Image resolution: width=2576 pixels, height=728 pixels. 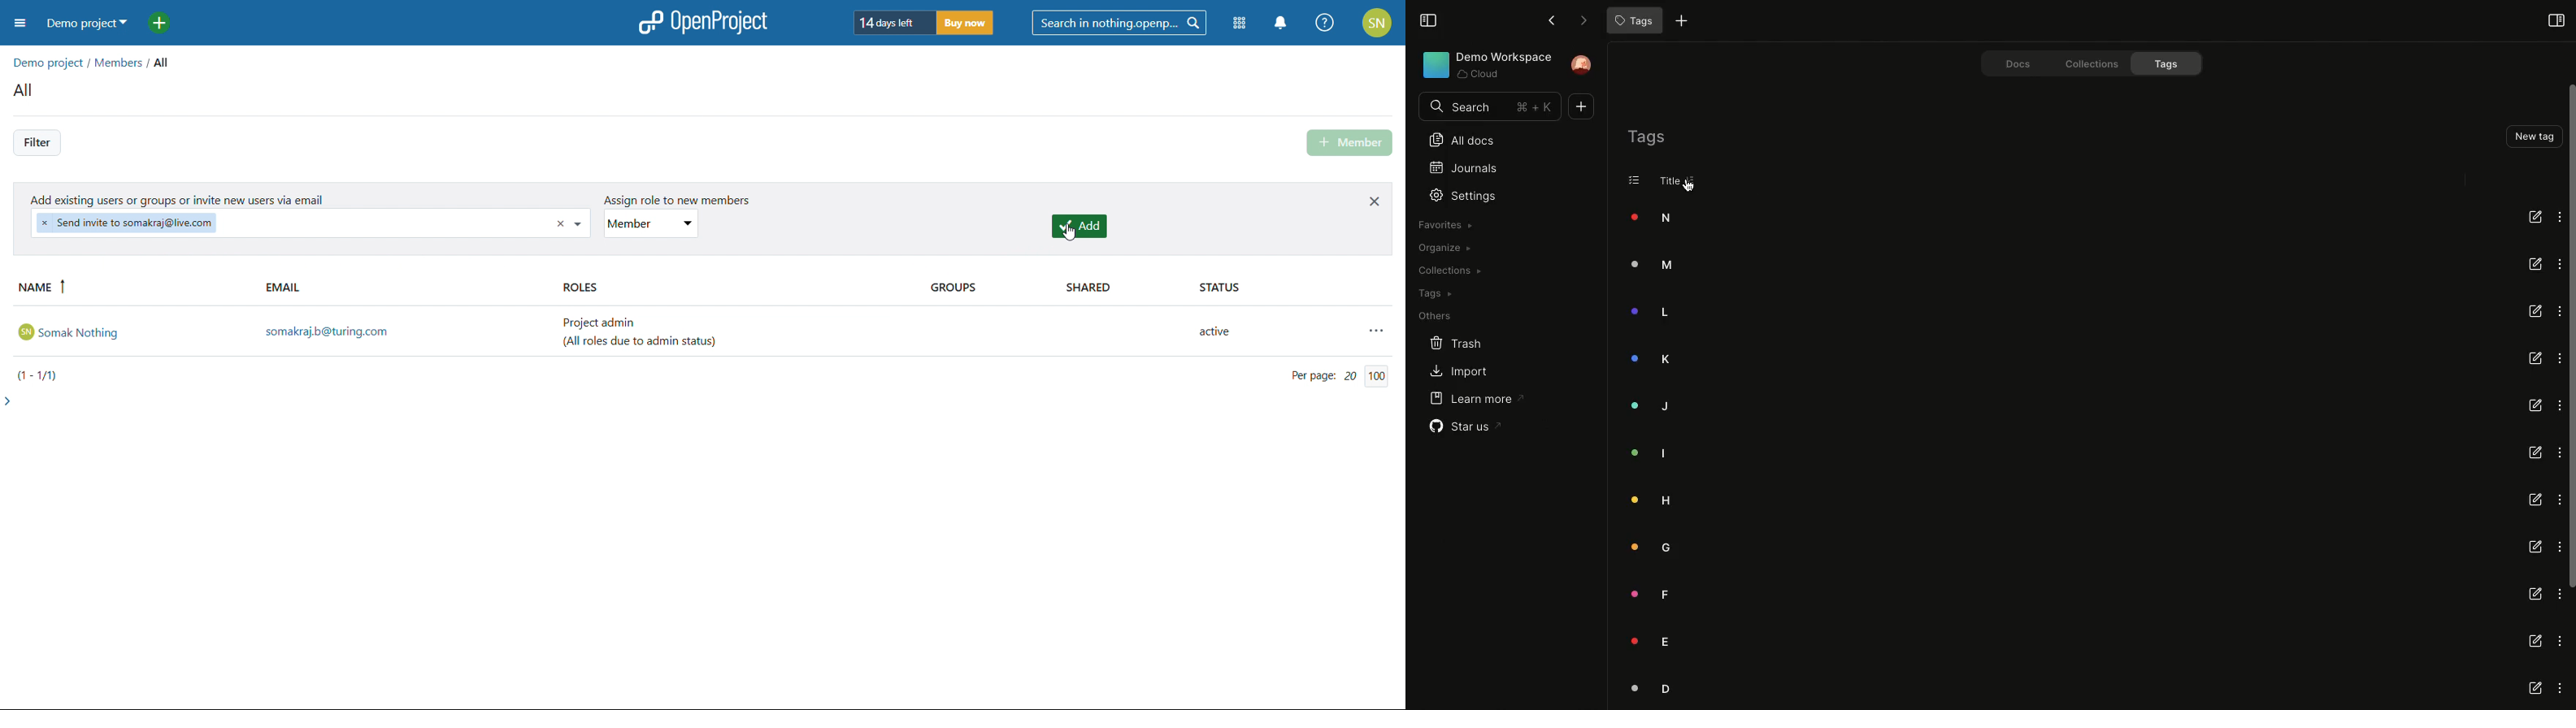 What do you see at coordinates (1287, 288) in the screenshot?
I see `status` at bounding box center [1287, 288].